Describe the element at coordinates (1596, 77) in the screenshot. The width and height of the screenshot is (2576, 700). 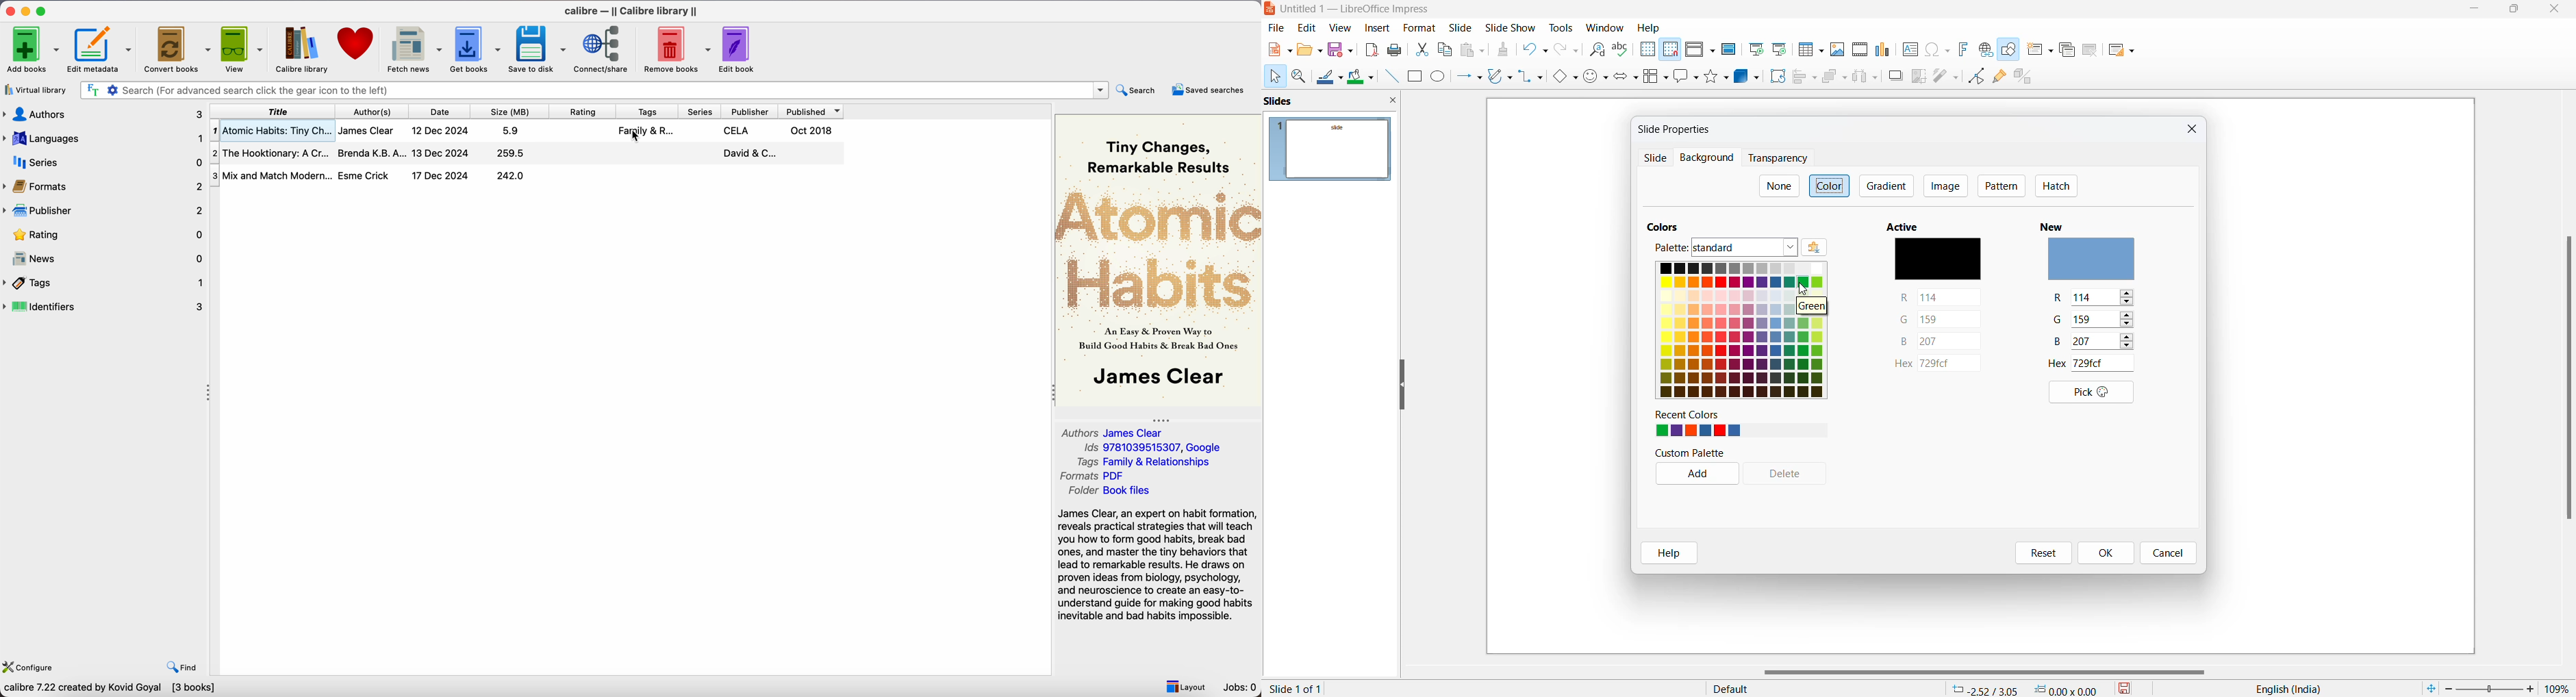
I see `symbol shapes` at that location.